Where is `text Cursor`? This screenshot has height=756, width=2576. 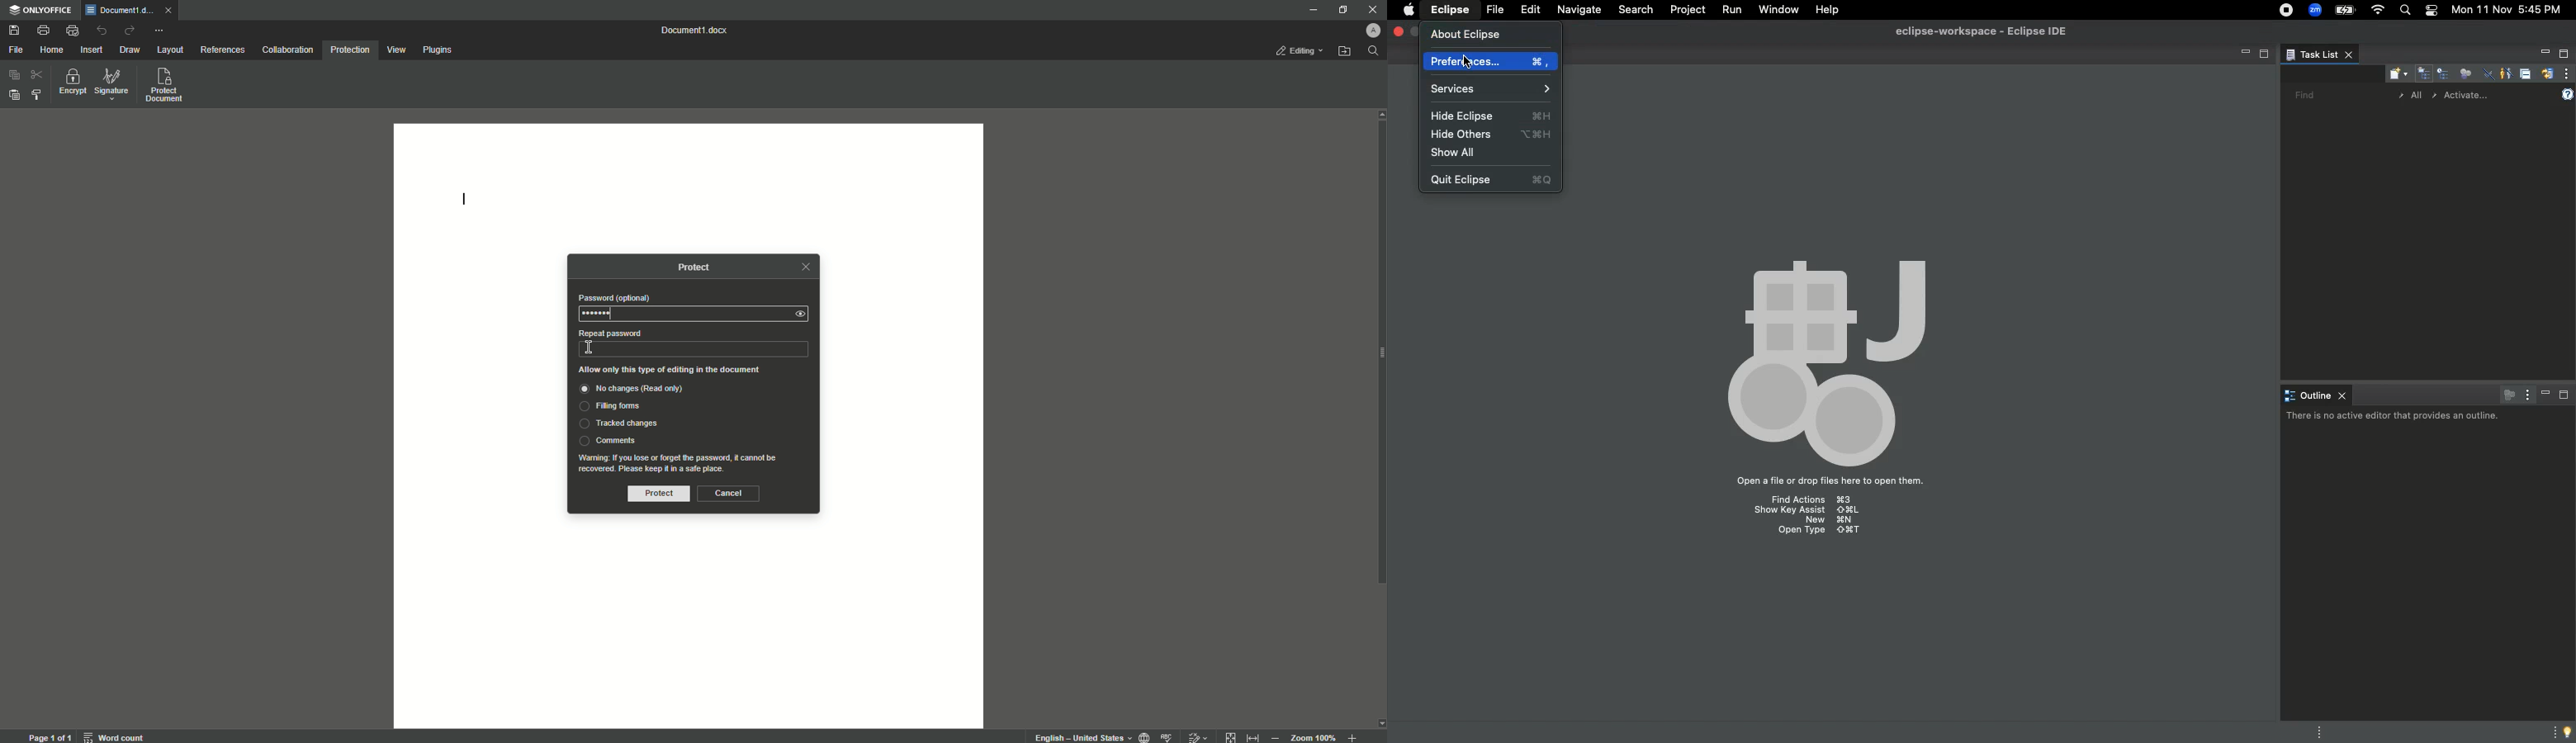 text Cursor is located at coordinates (590, 348).